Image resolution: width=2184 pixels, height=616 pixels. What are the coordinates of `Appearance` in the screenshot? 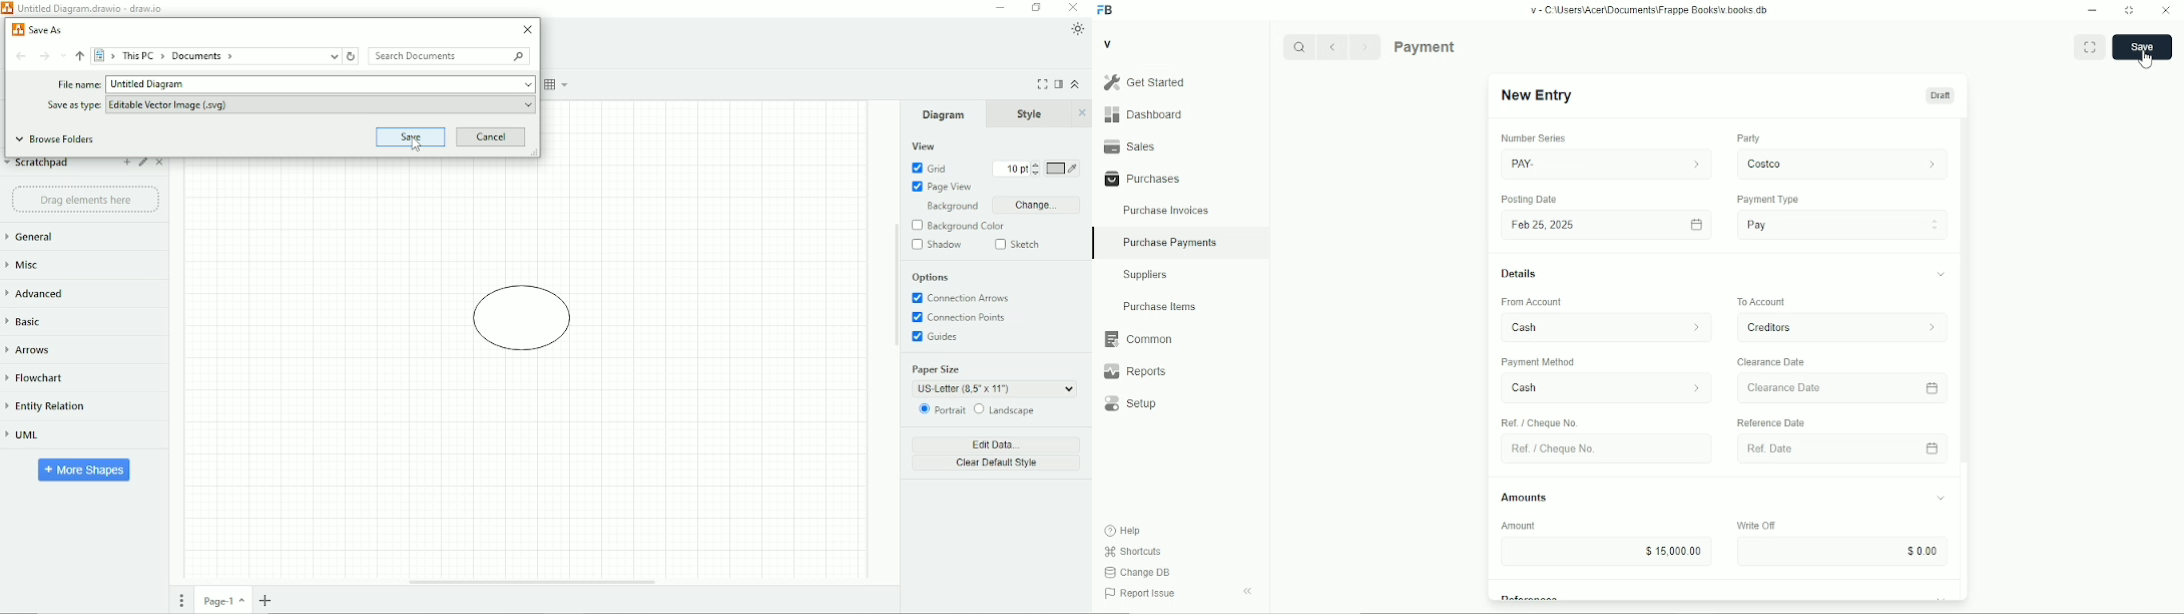 It's located at (1078, 29).